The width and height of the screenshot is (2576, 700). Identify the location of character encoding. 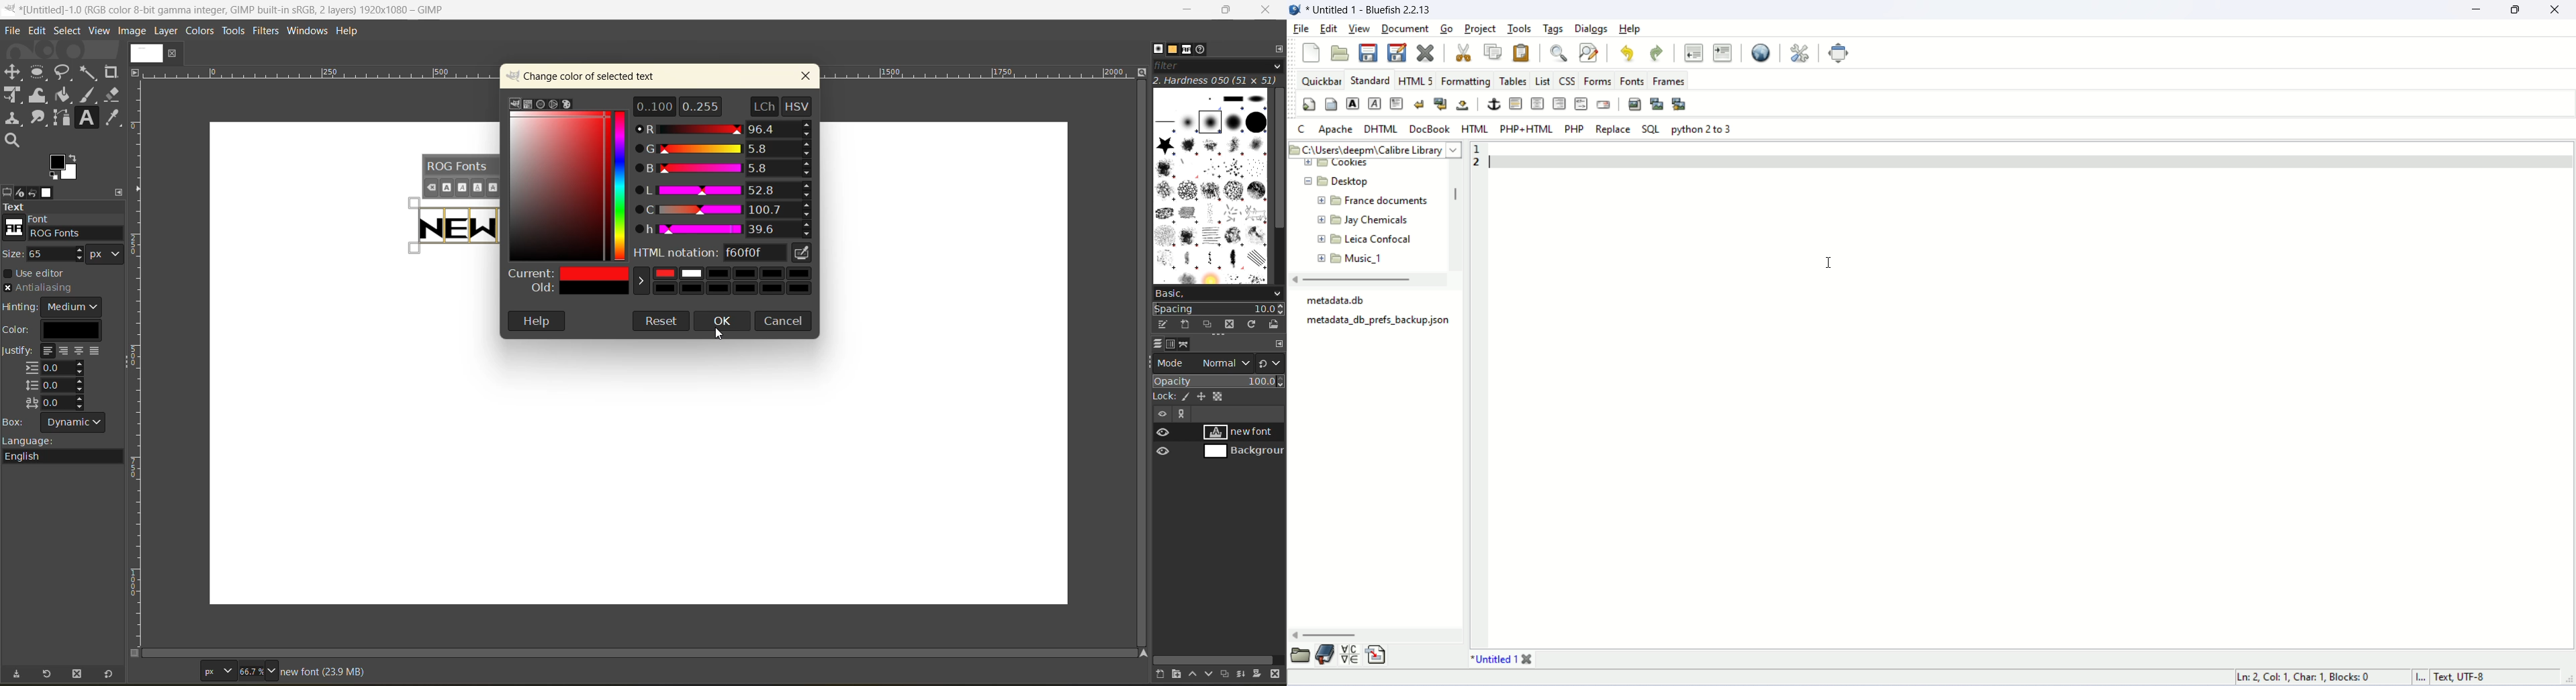
(2461, 678).